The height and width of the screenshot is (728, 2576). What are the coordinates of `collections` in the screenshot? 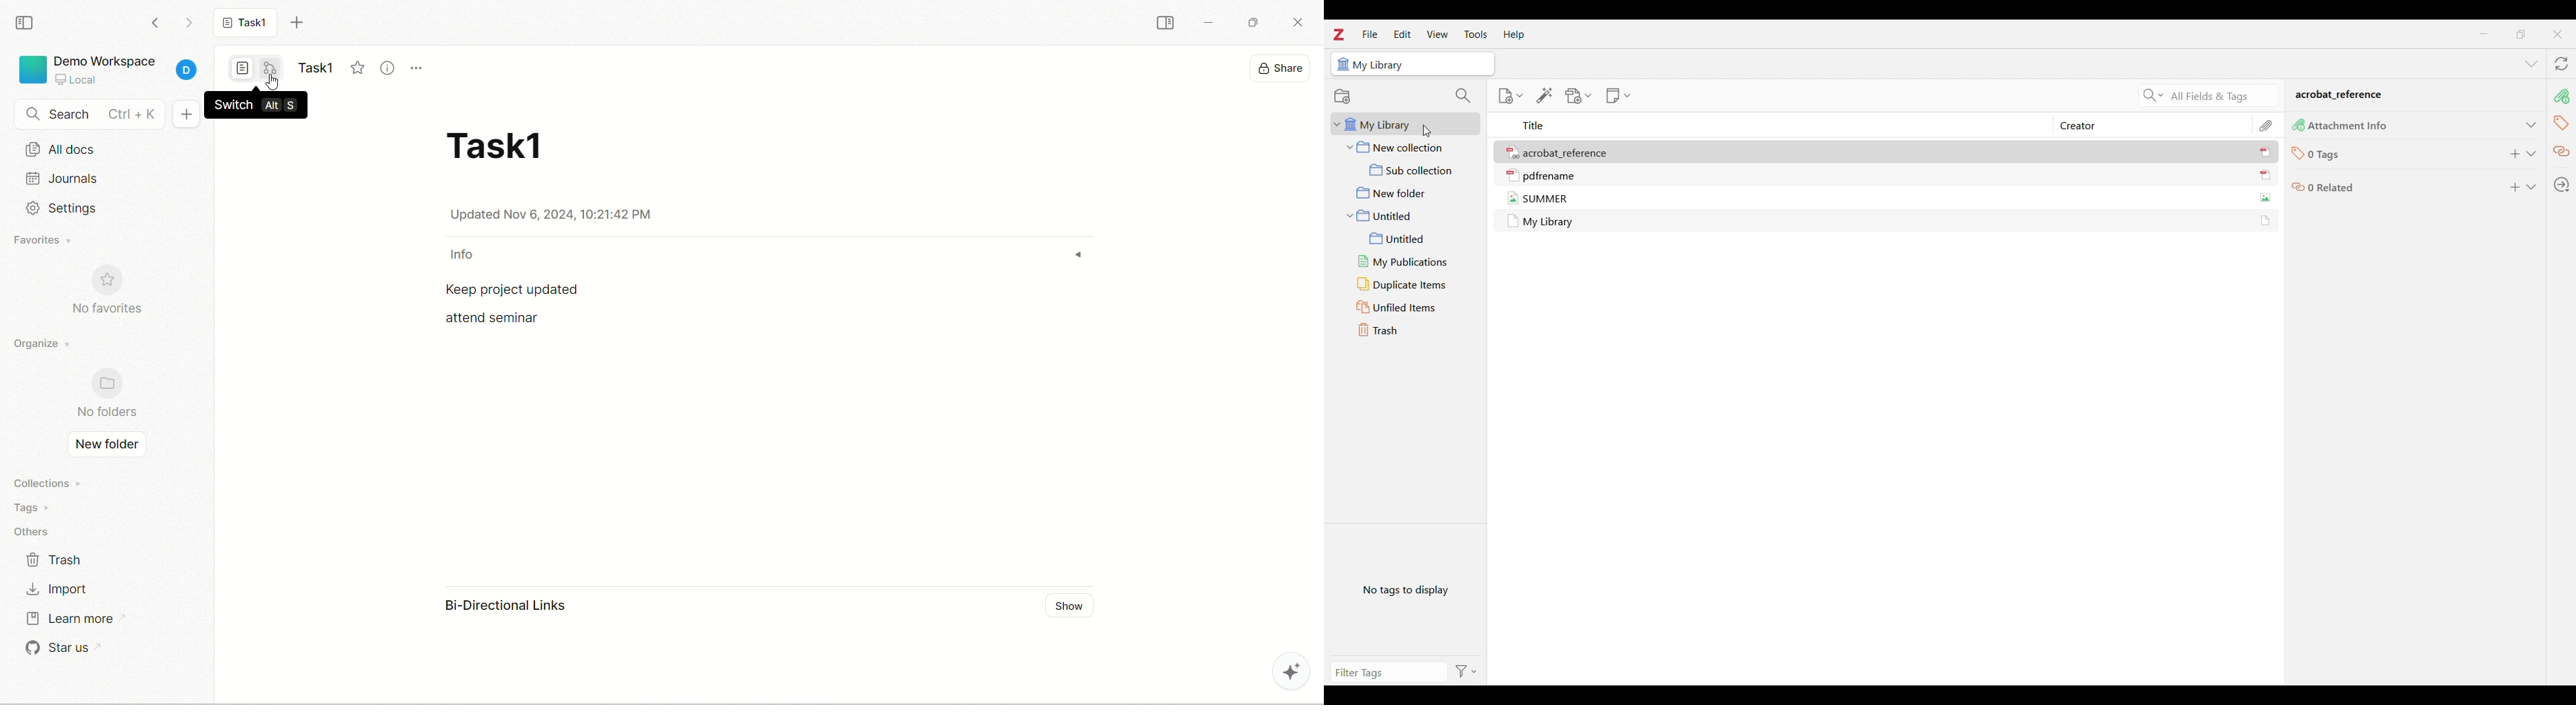 It's located at (51, 482).